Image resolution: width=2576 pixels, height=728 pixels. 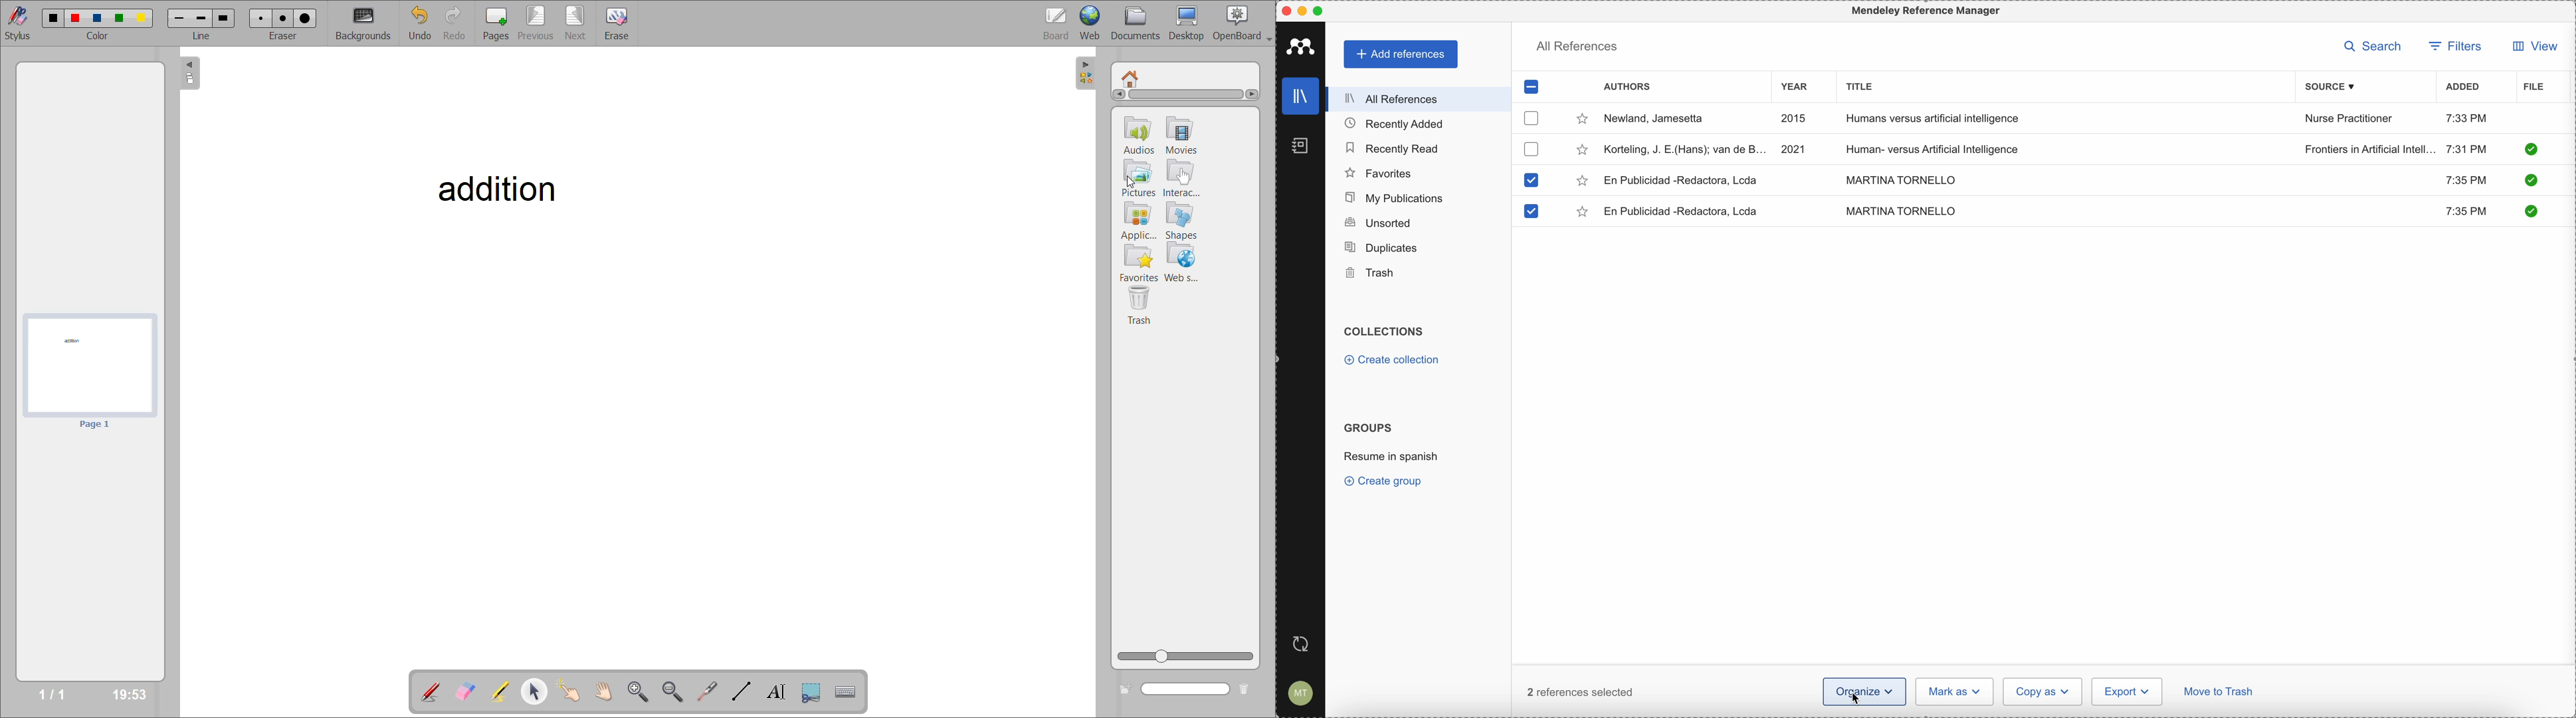 I want to click on add references, so click(x=1402, y=54).